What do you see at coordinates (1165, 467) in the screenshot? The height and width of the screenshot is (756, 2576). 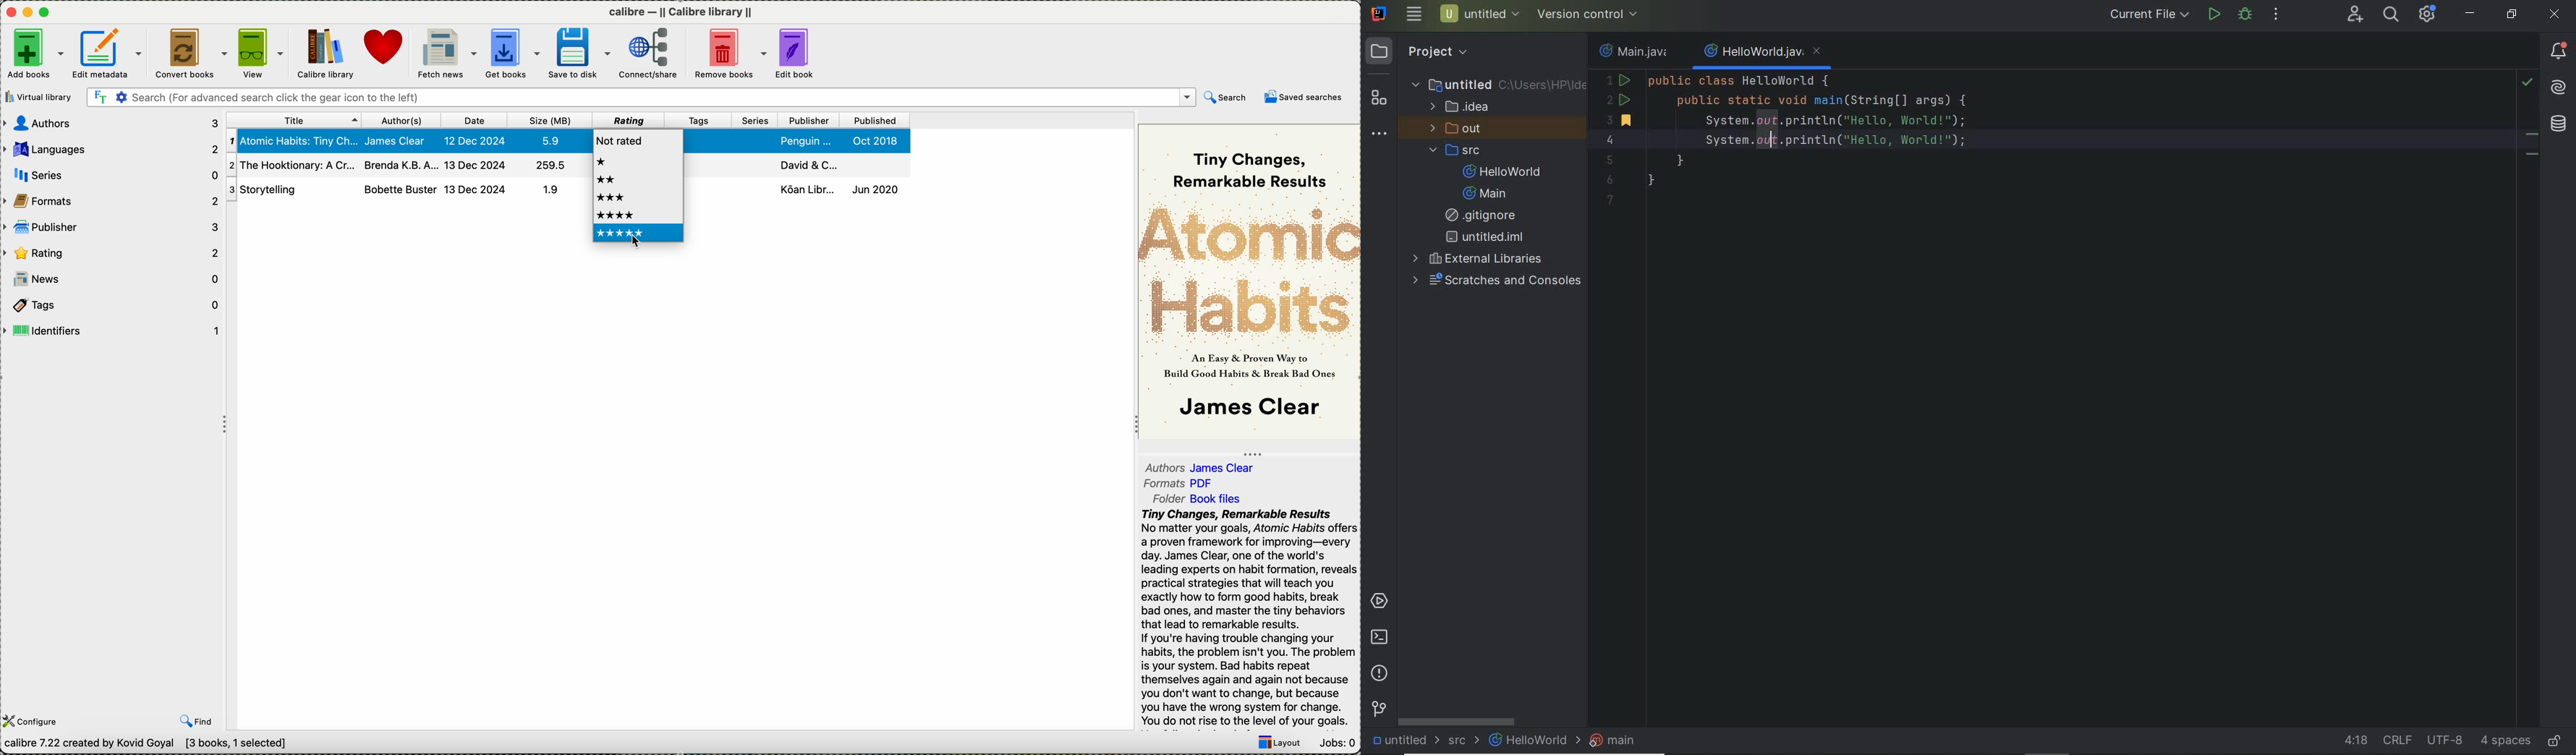 I see `Authors` at bounding box center [1165, 467].